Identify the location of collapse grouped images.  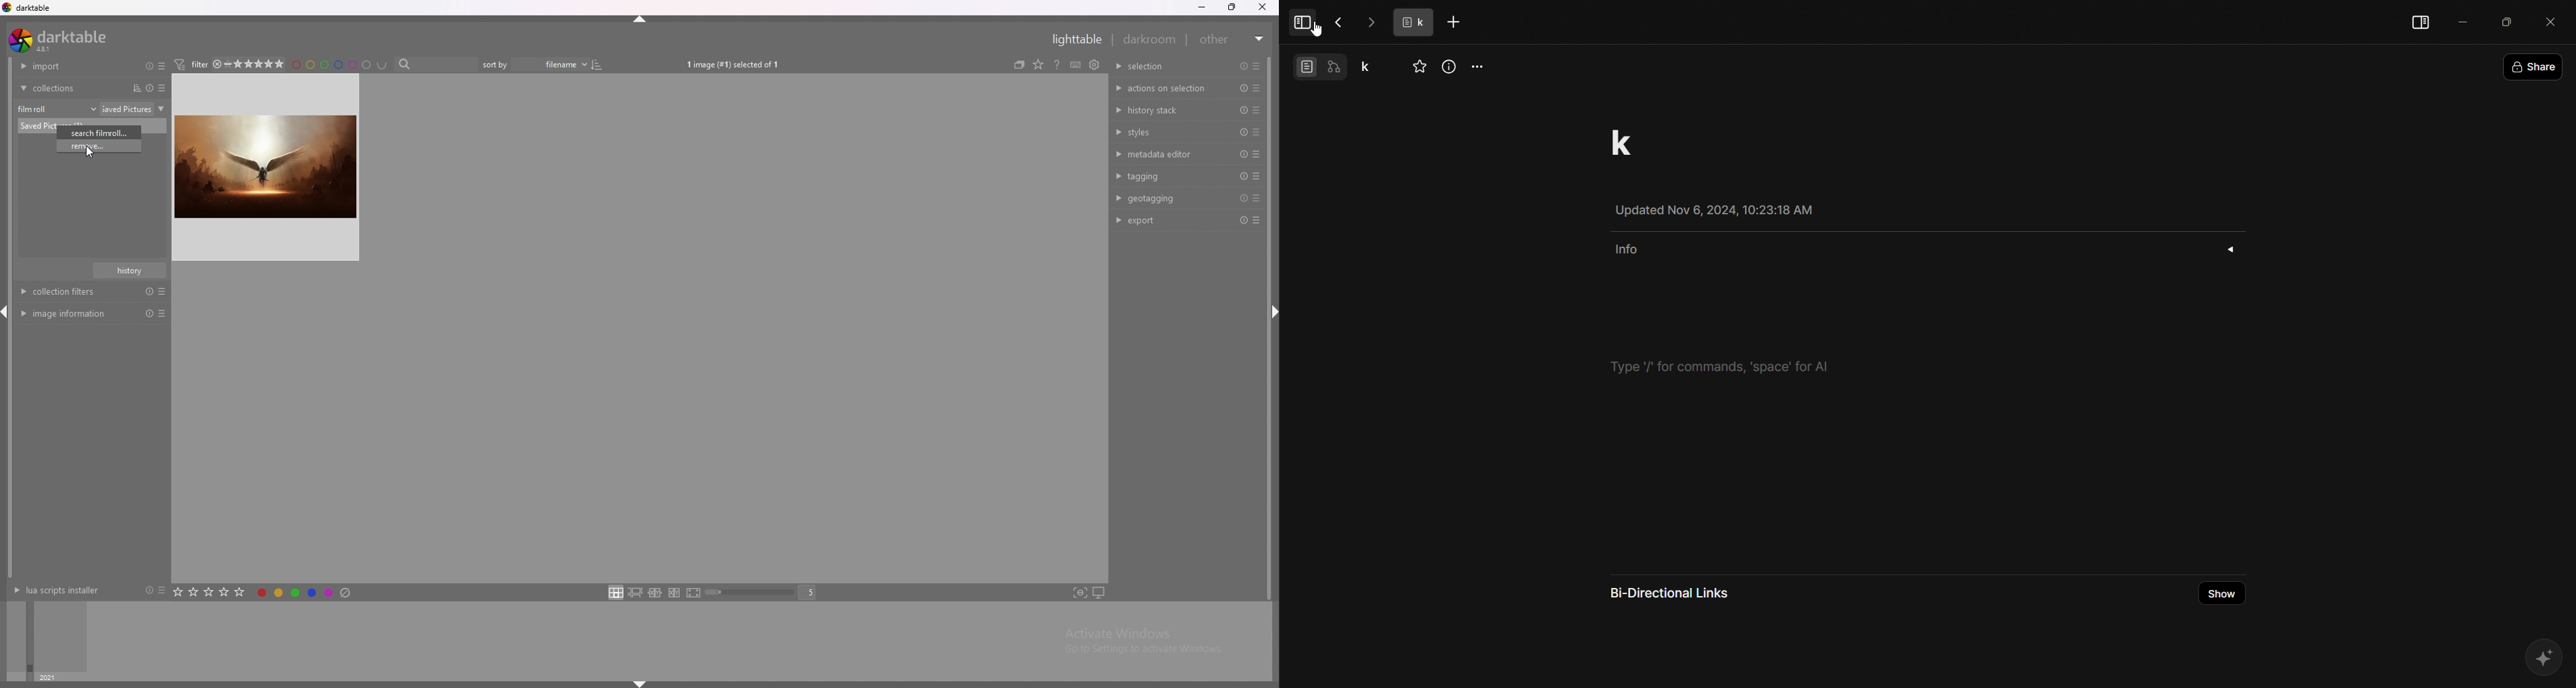
(1035, 64).